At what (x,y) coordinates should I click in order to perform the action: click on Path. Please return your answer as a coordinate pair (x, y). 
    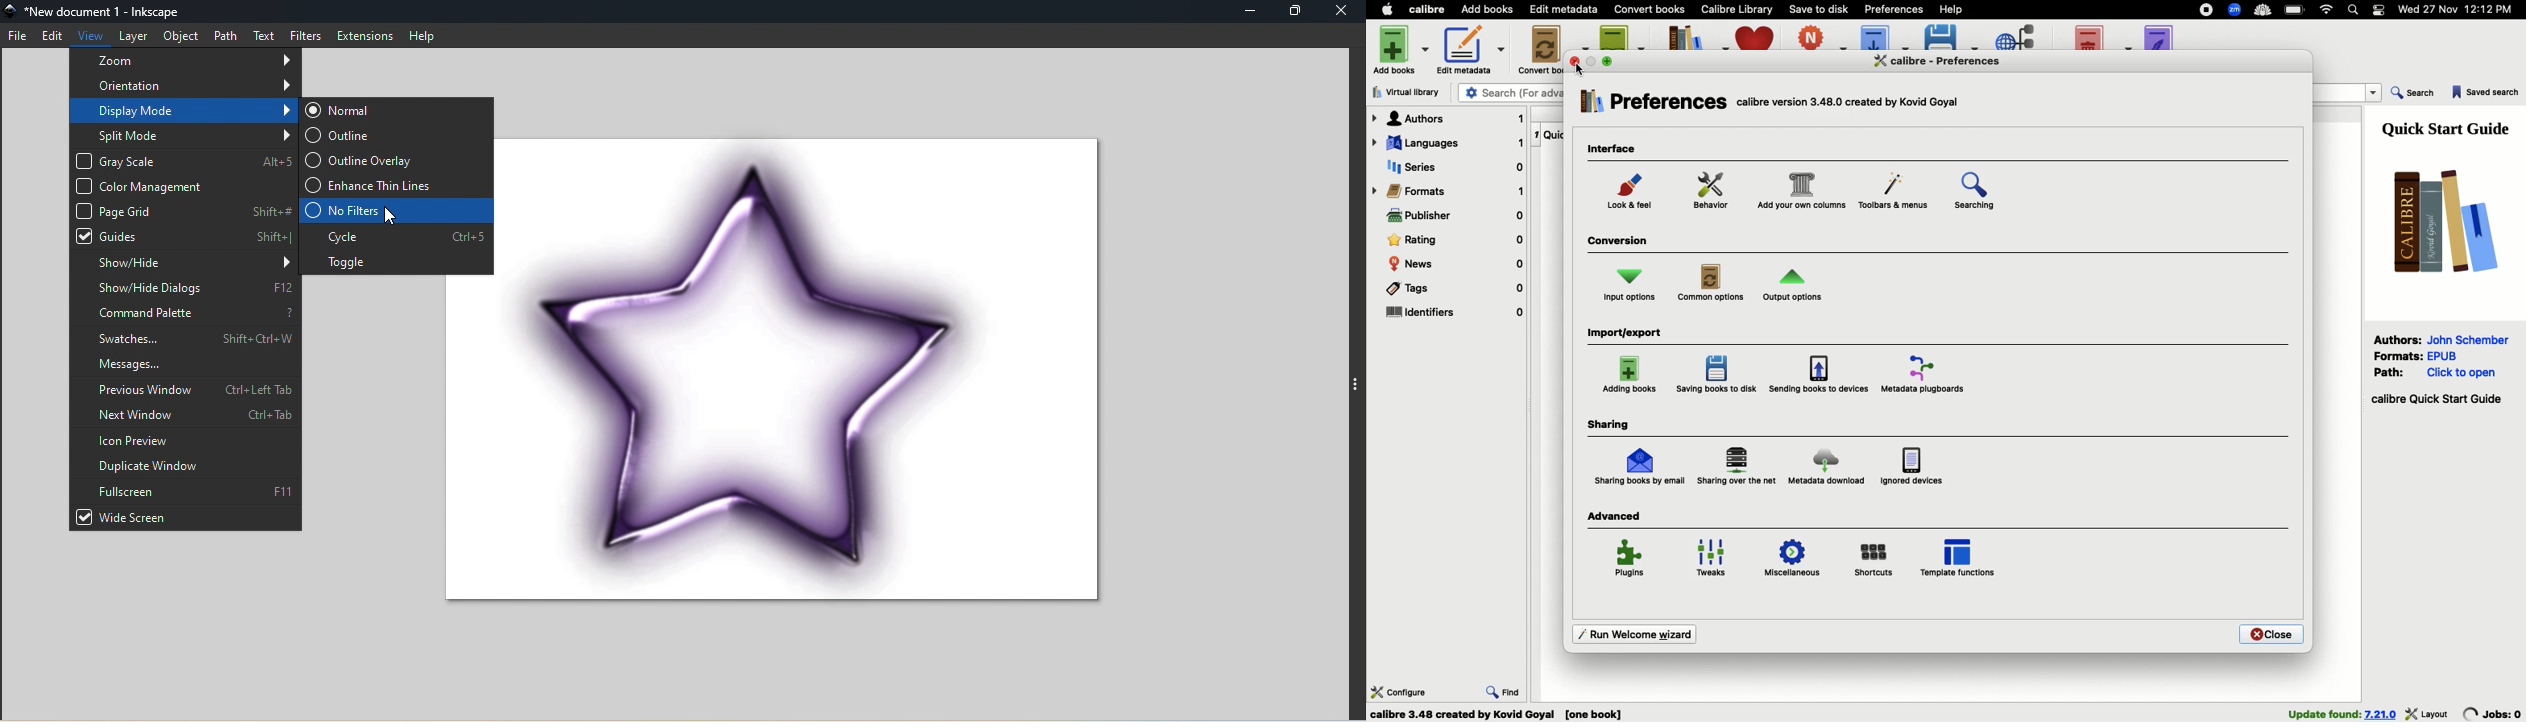
    Looking at the image, I should click on (2392, 371).